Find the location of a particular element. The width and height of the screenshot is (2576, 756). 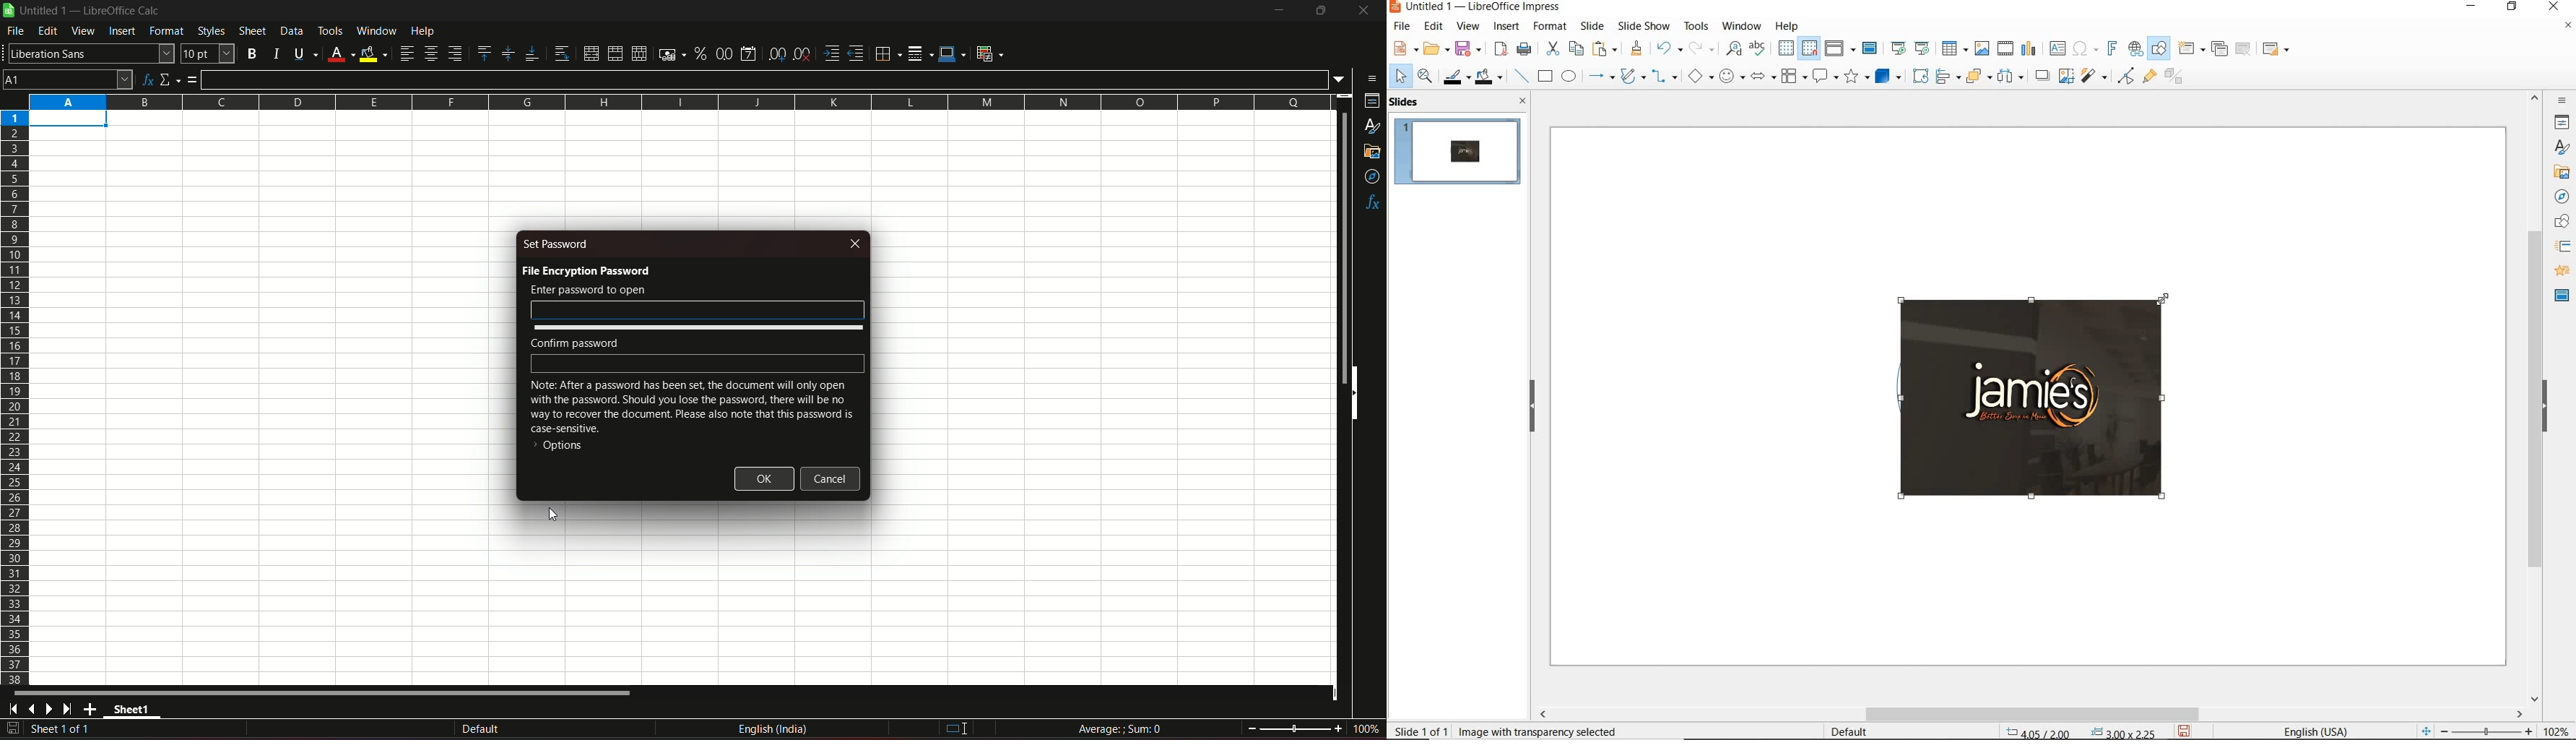

slide show is located at coordinates (1643, 26).